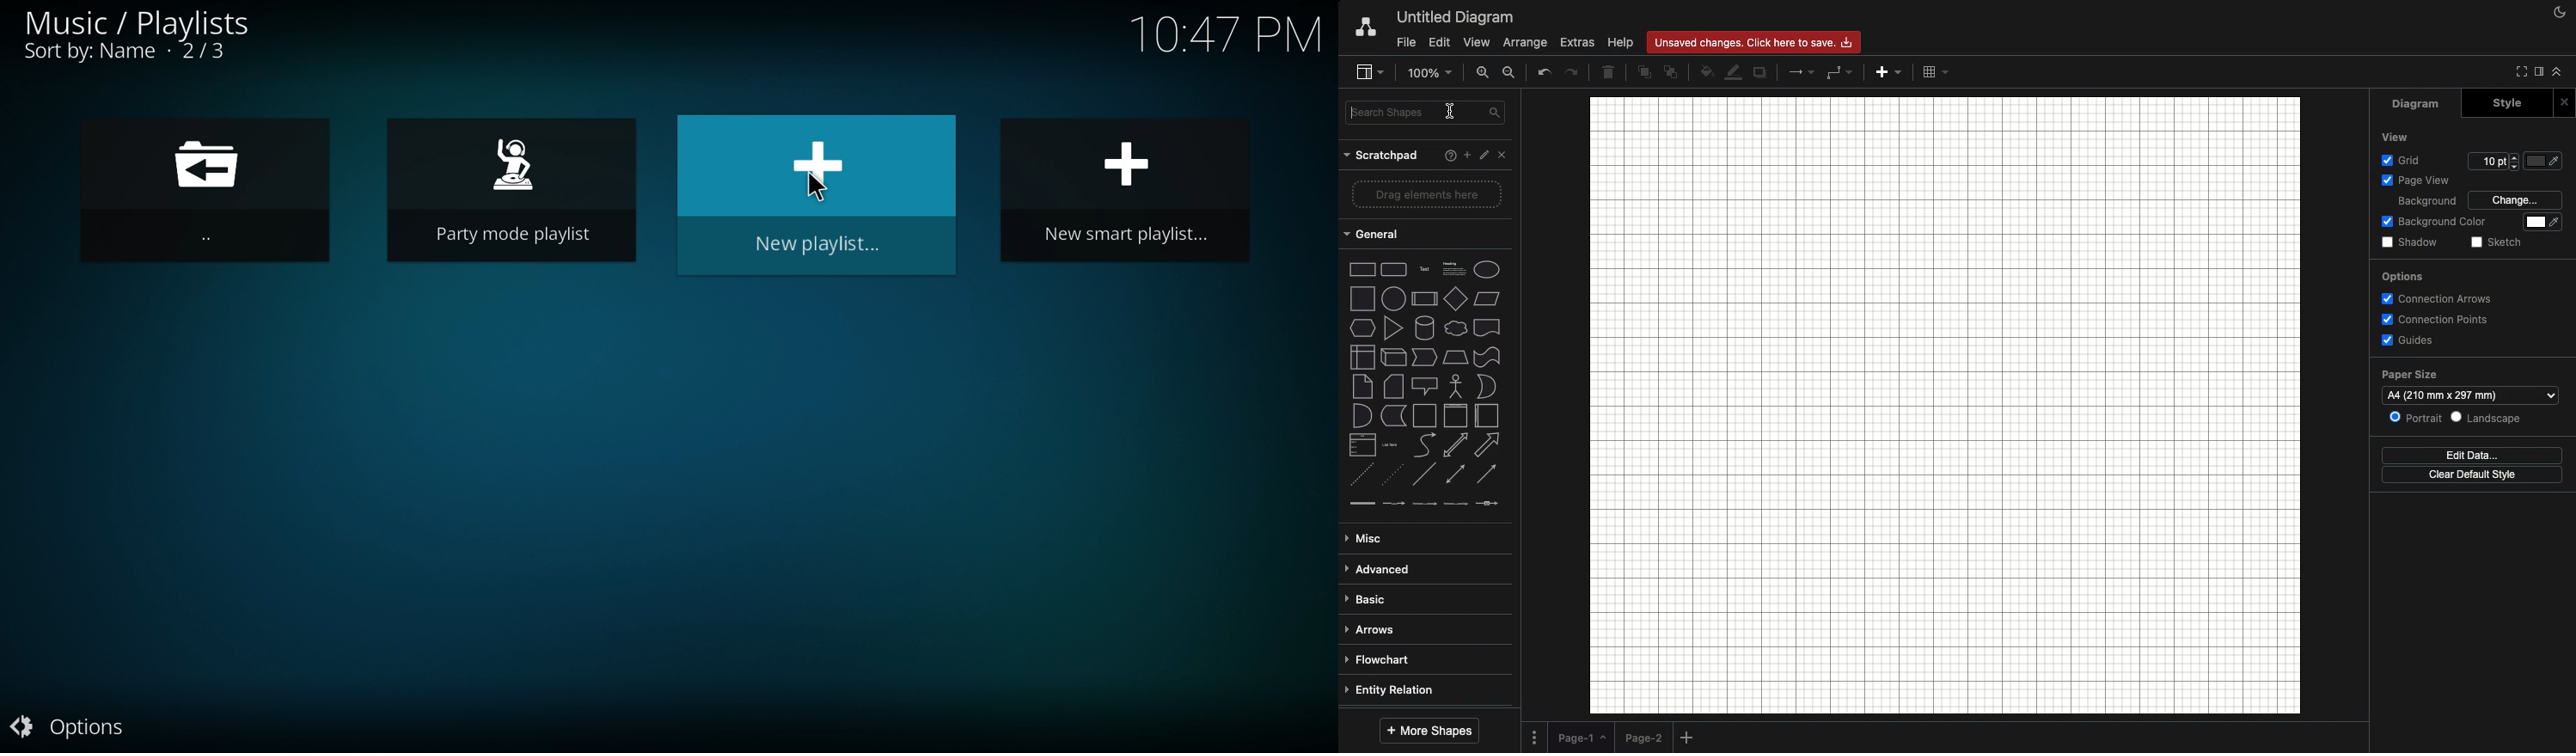  Describe the element at coordinates (2544, 223) in the screenshot. I see `Fill` at that location.